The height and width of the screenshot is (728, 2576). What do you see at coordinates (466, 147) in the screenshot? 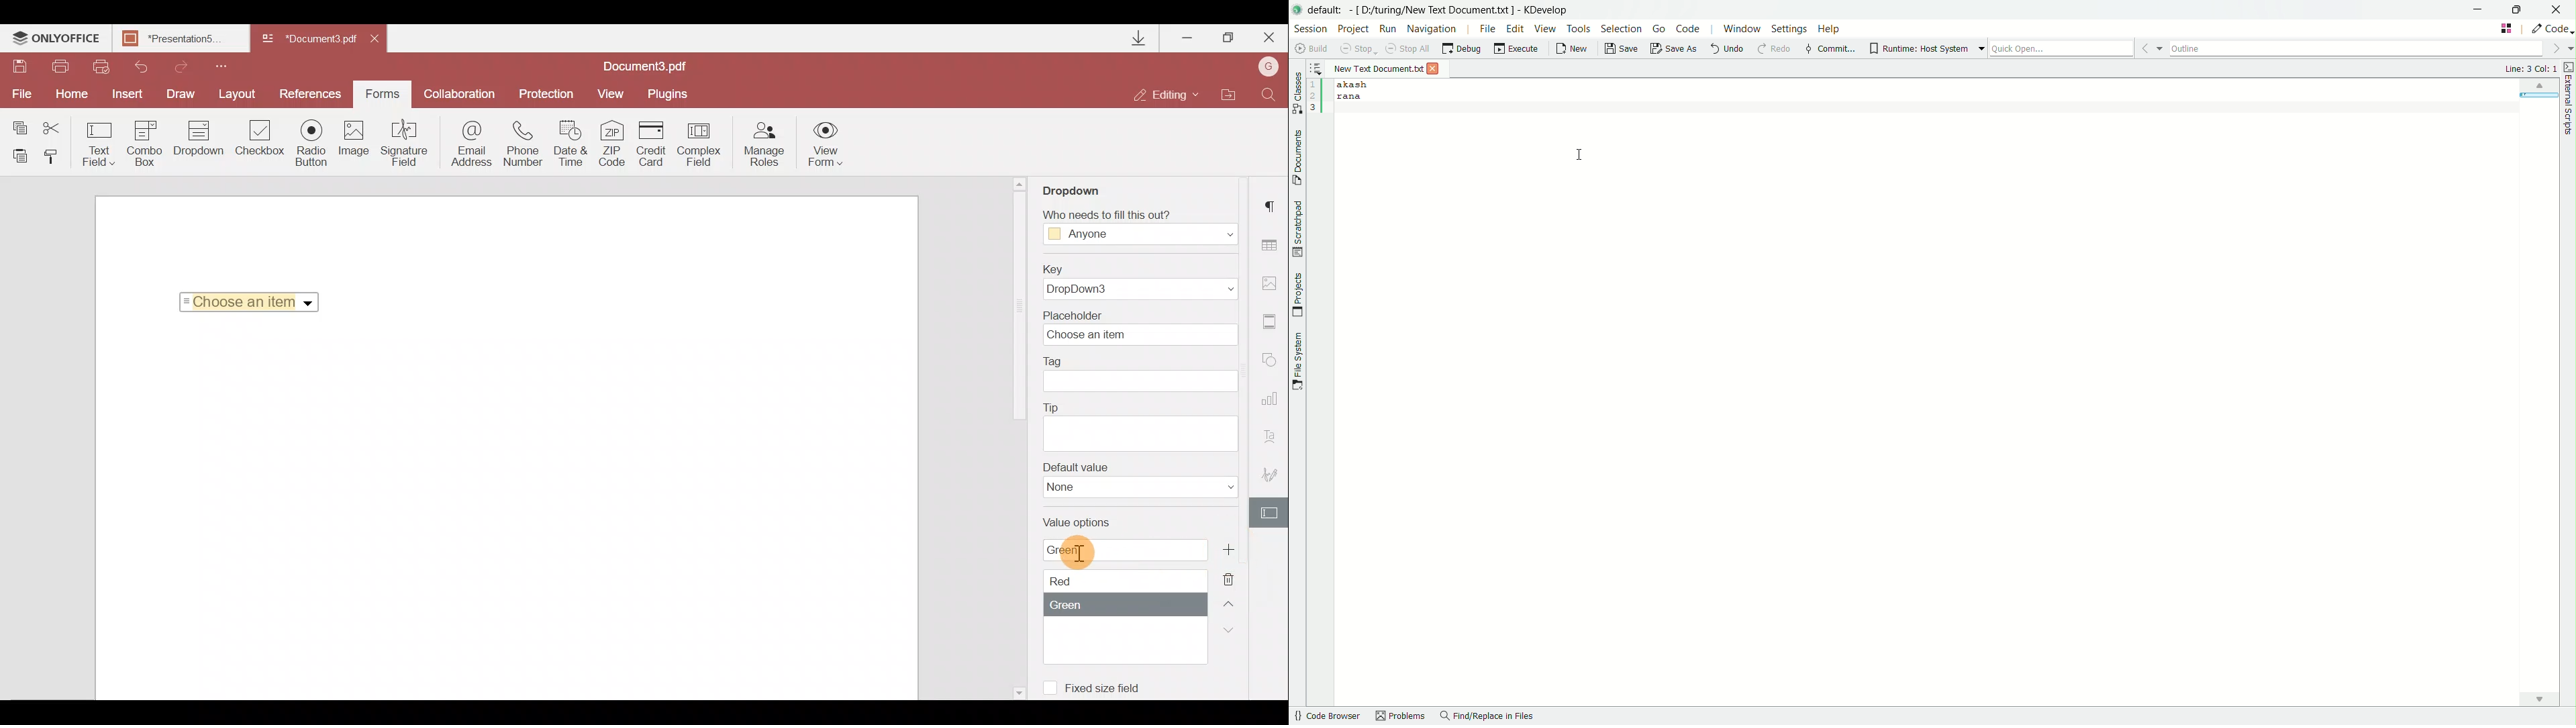
I see `Email address` at bounding box center [466, 147].